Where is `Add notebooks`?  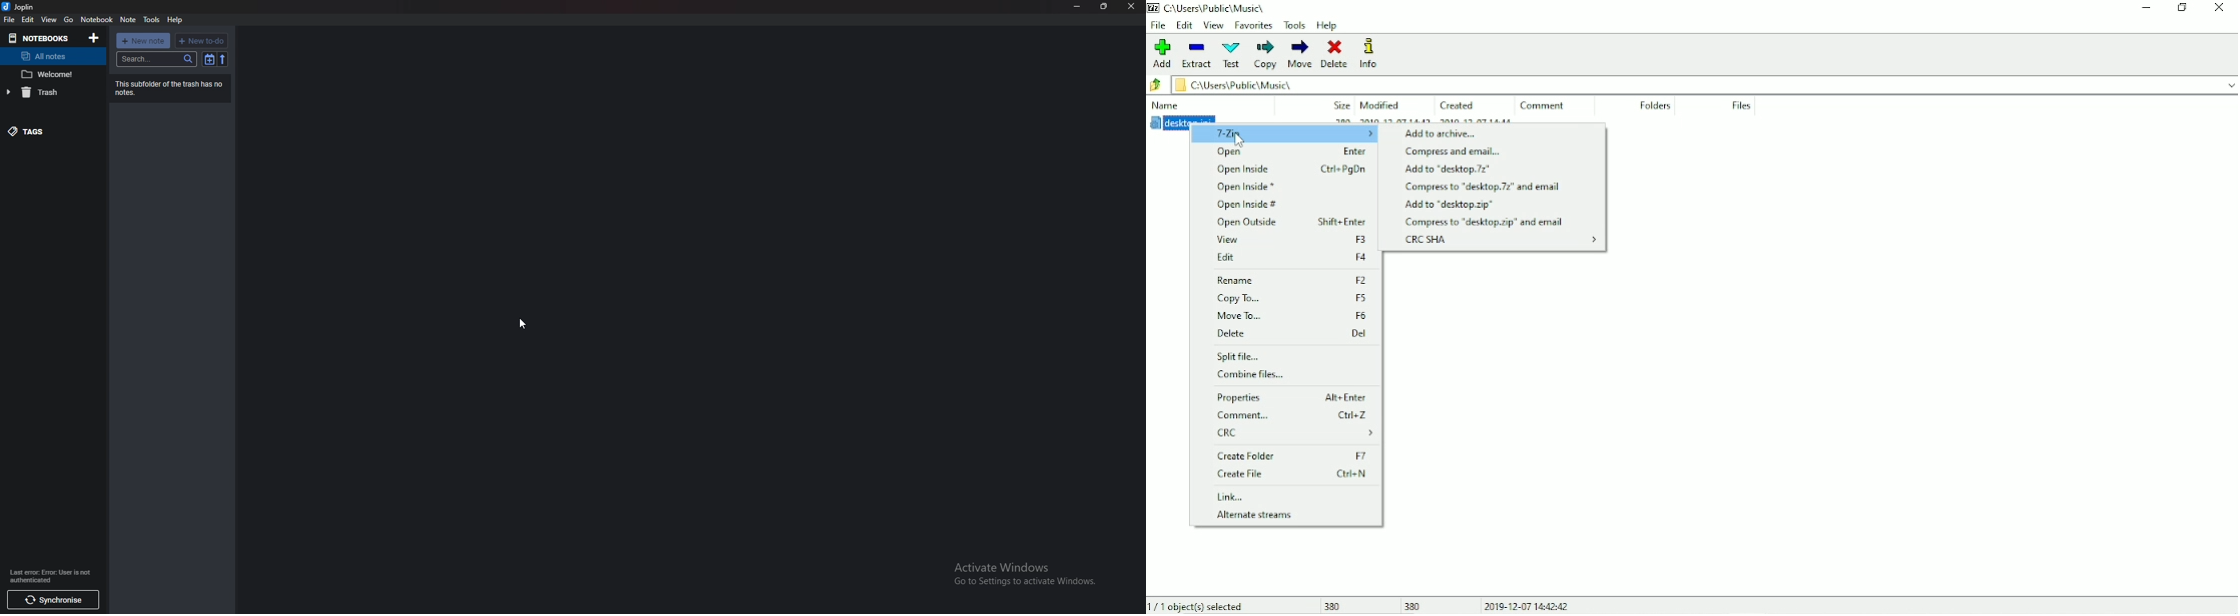 Add notebooks is located at coordinates (93, 38).